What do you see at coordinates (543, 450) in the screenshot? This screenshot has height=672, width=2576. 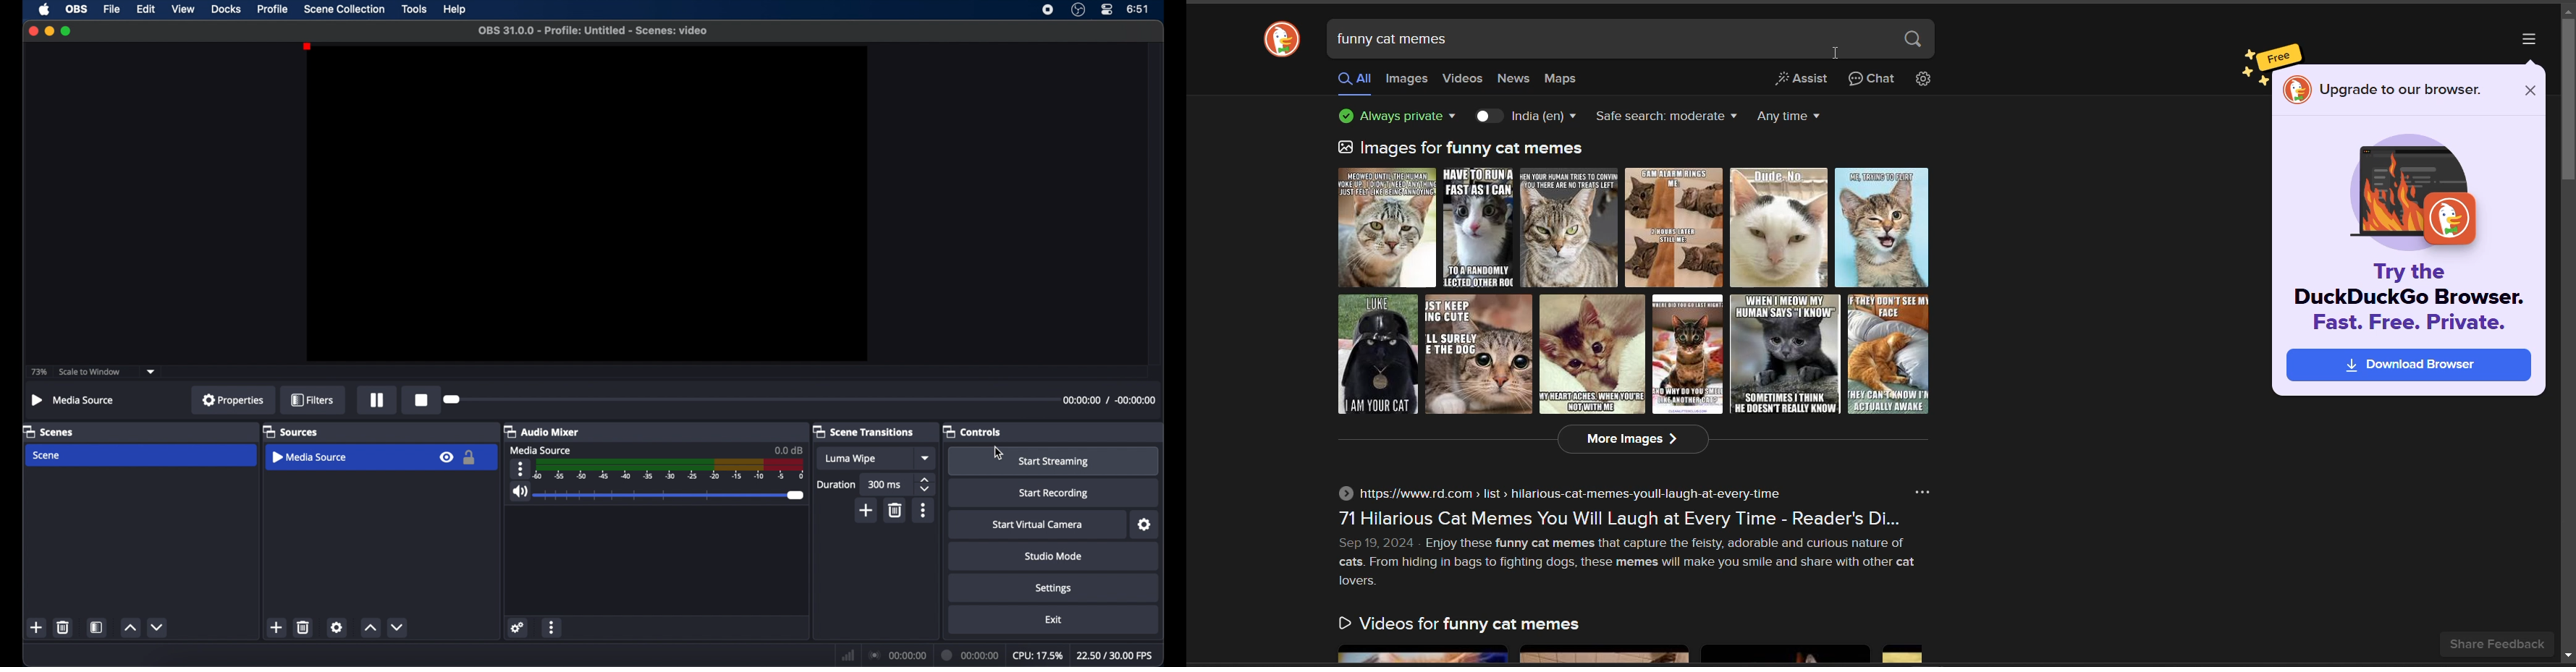 I see `media source` at bounding box center [543, 450].